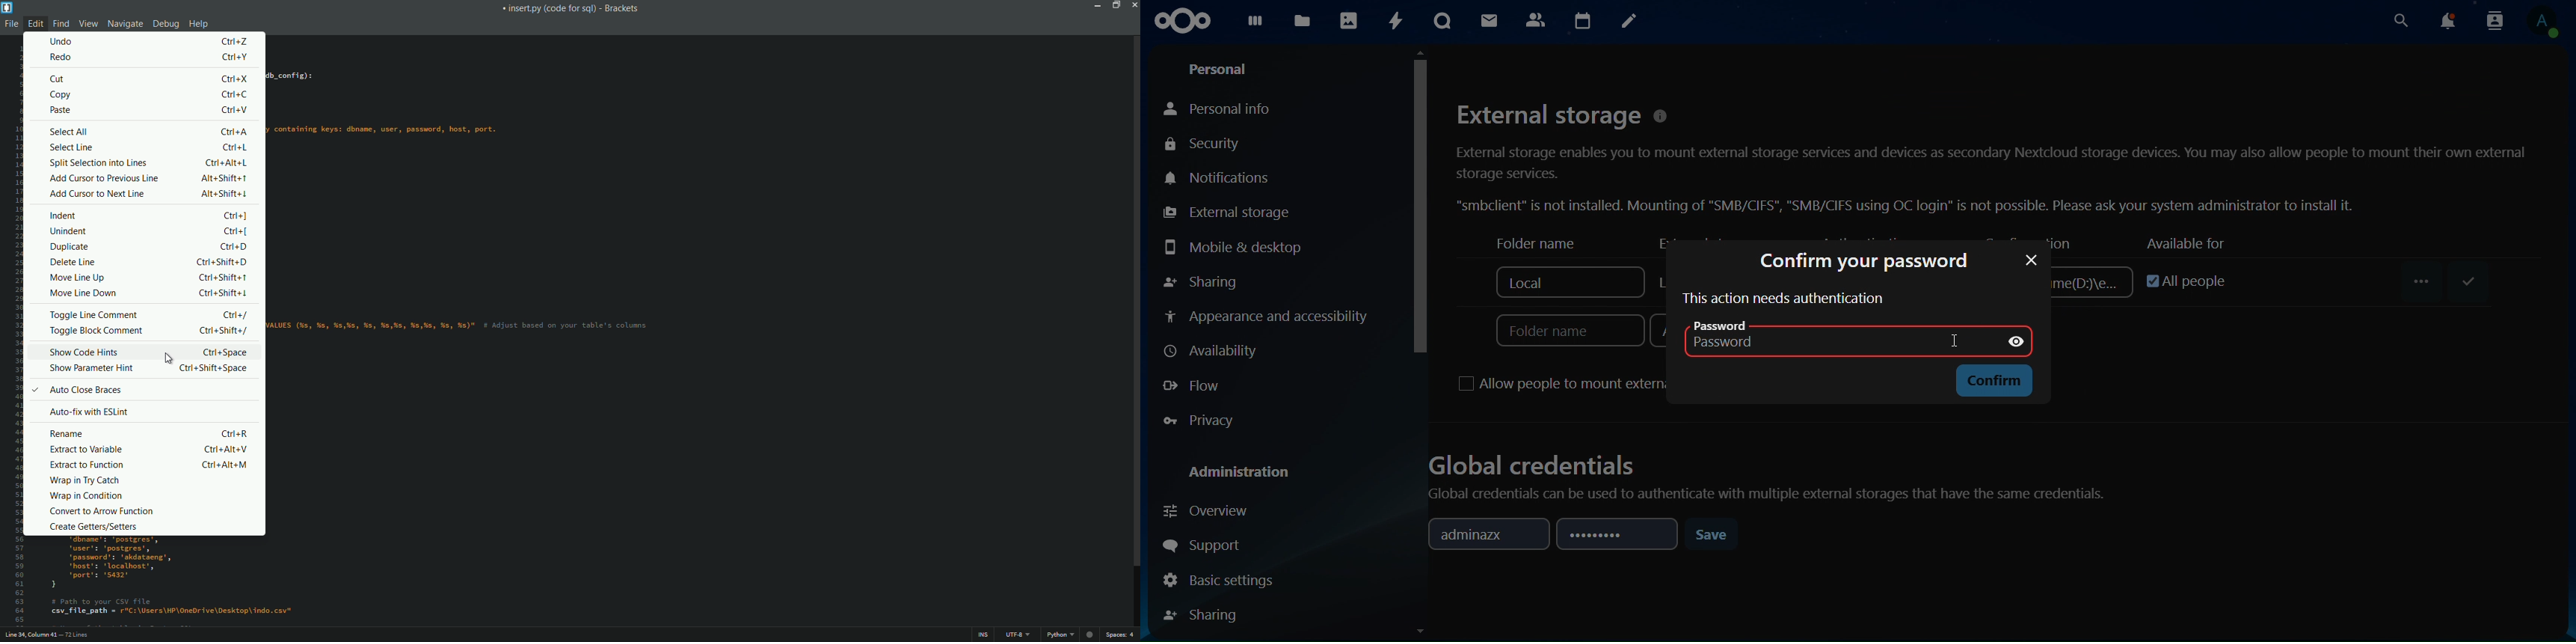  What do you see at coordinates (224, 331) in the screenshot?
I see `keyboard shortcut` at bounding box center [224, 331].